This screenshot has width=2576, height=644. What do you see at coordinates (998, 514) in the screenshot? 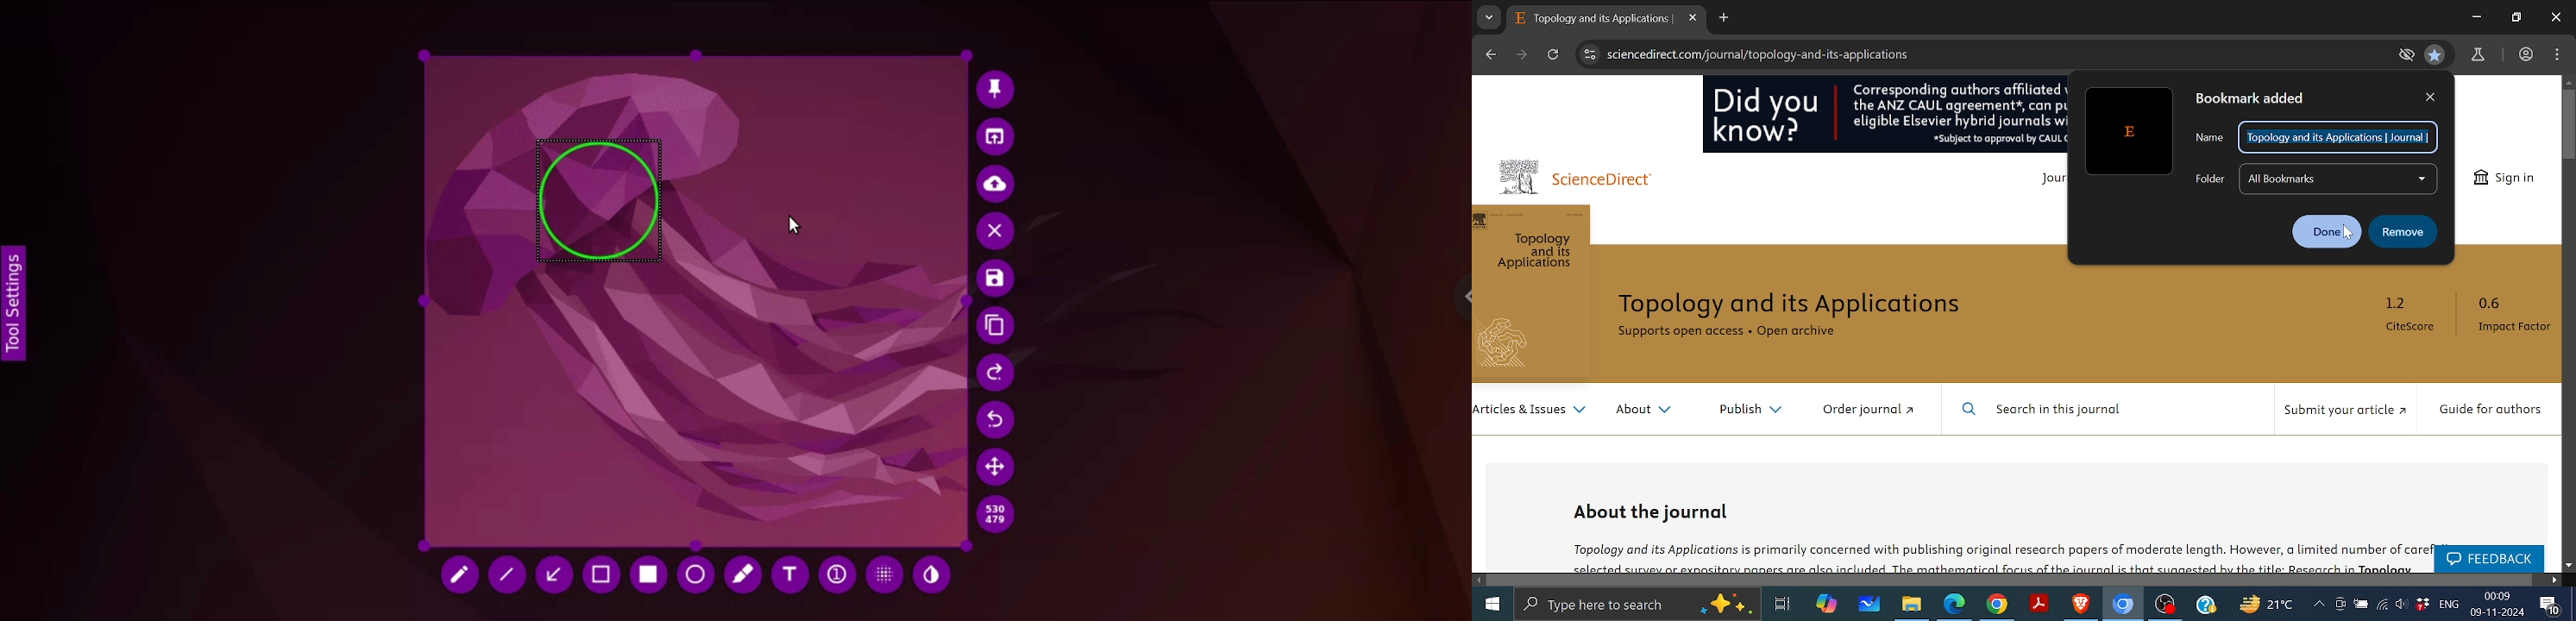
I see `dimensions` at bounding box center [998, 514].